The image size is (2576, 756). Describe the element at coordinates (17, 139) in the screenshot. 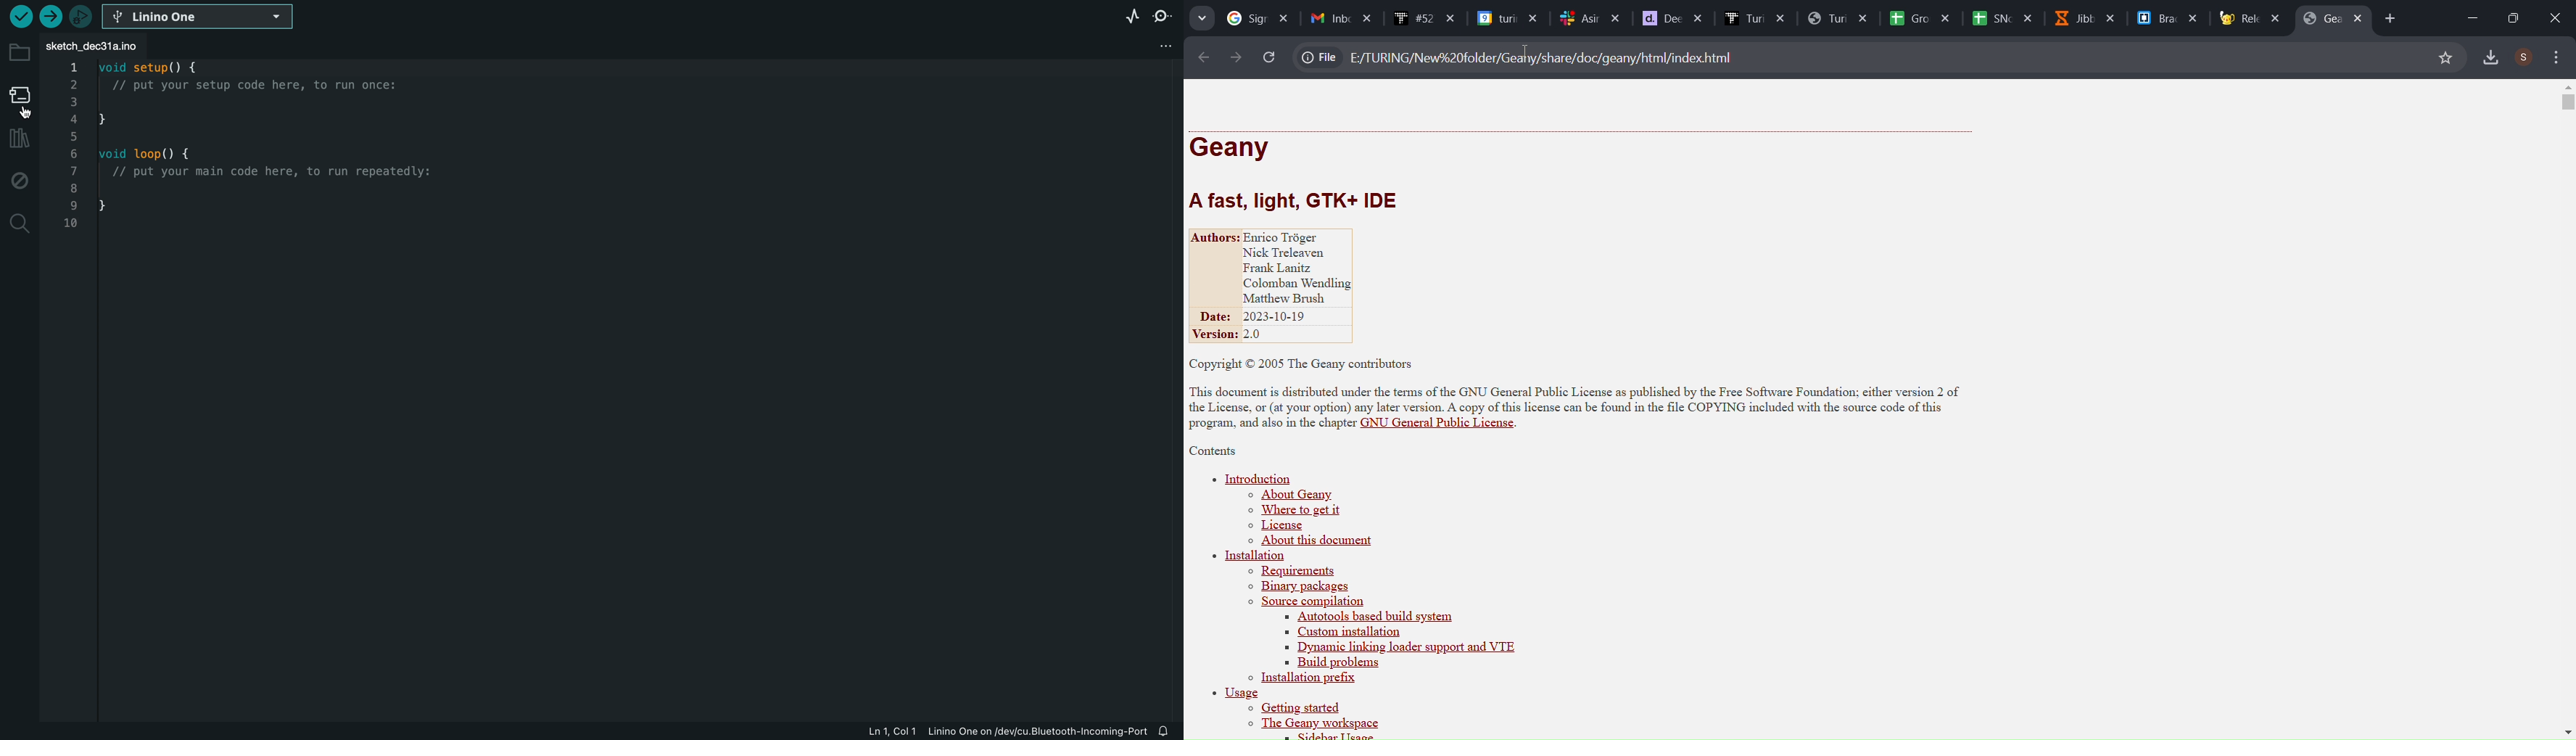

I see `library manager` at that location.